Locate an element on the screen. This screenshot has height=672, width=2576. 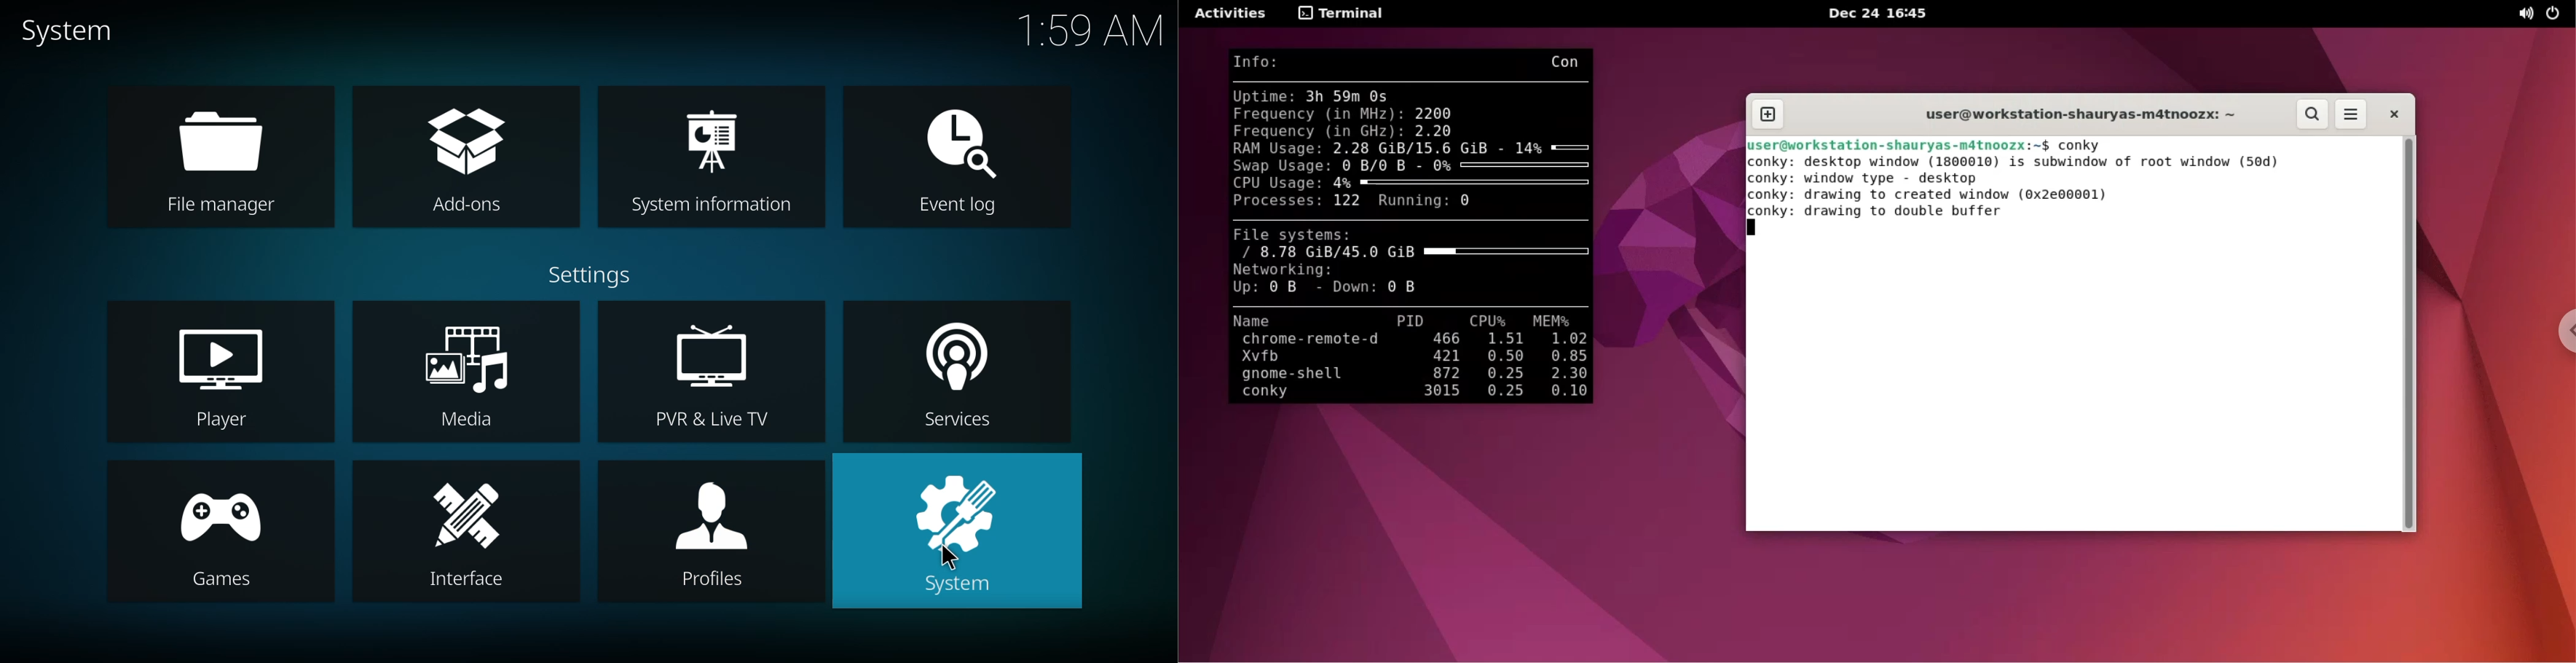
frequency (in MHz)  is located at coordinates (1318, 113).